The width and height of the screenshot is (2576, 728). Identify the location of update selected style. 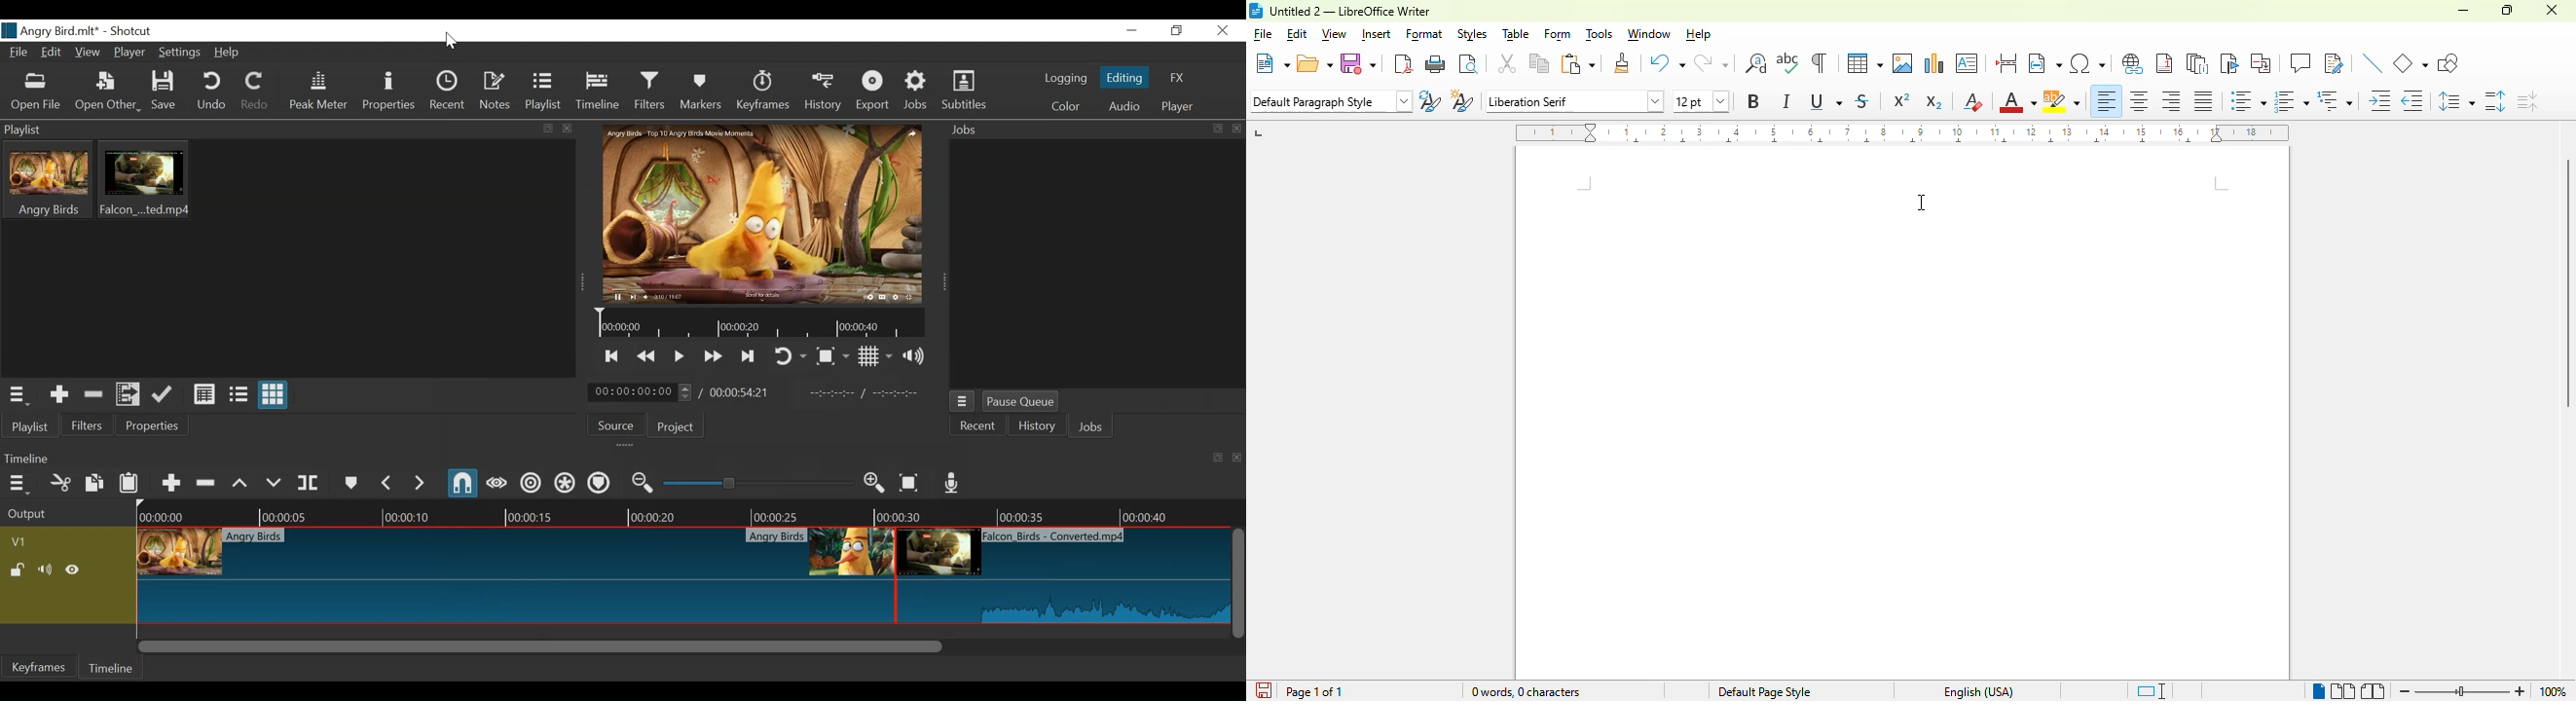
(1431, 101).